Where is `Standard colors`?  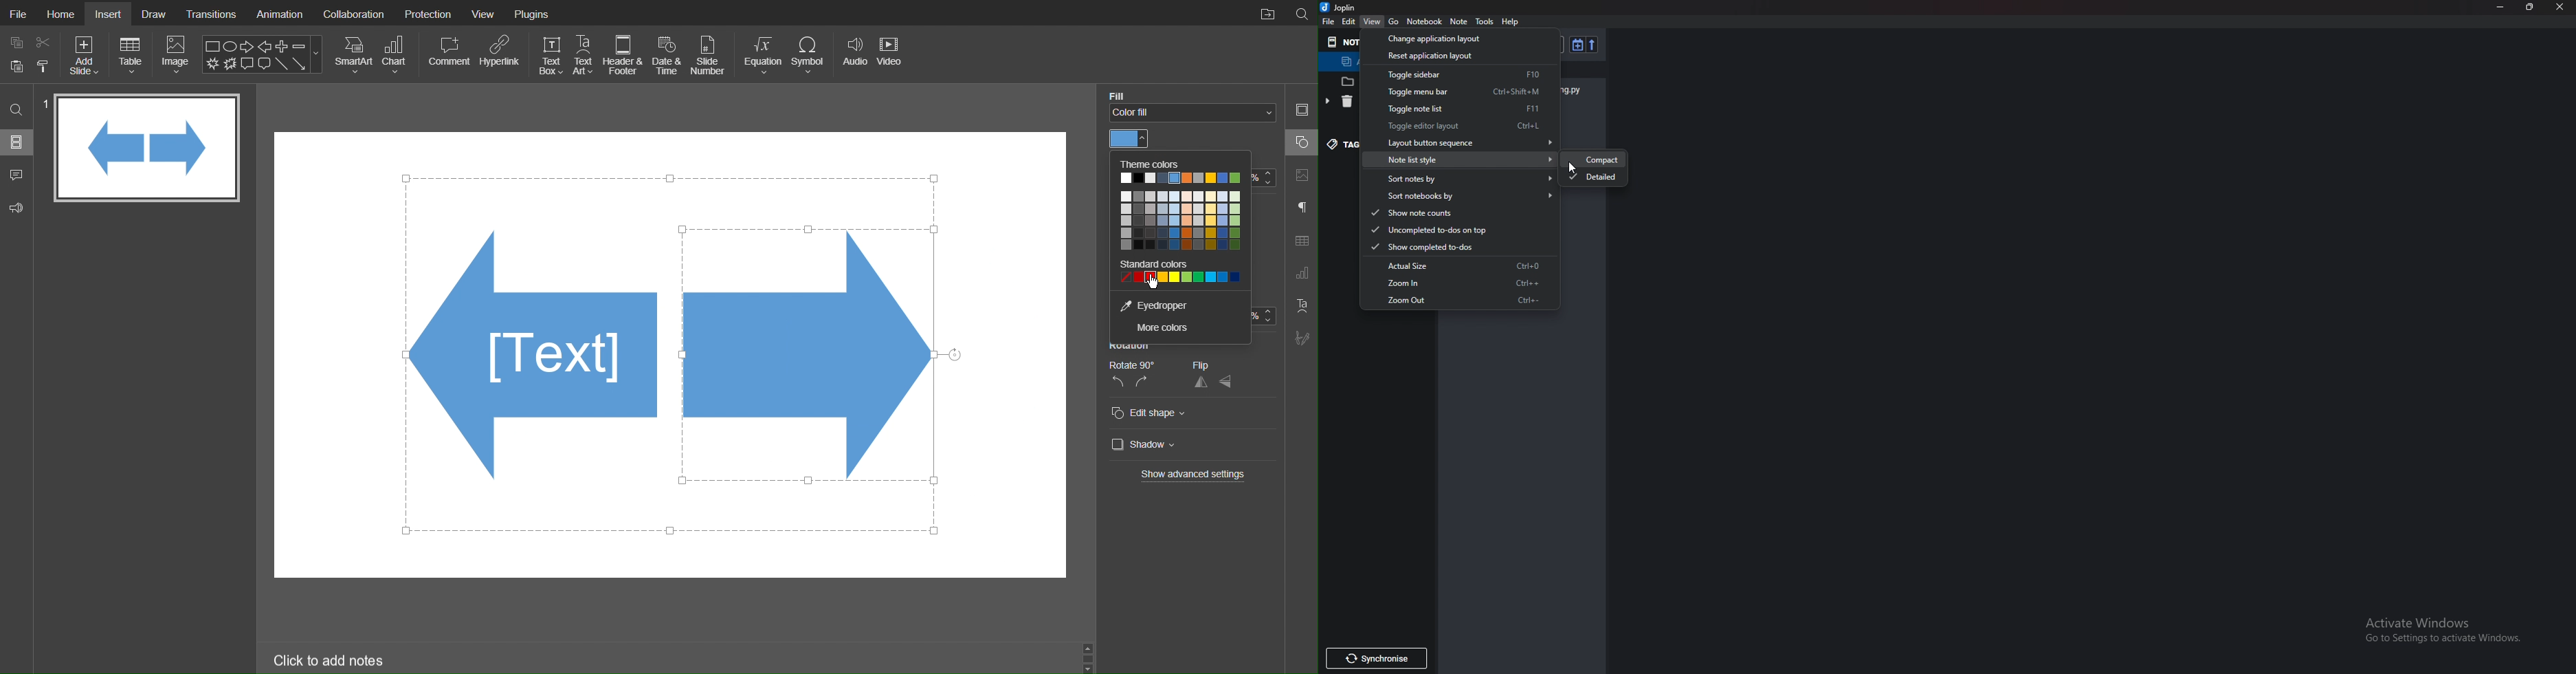 Standard colors is located at coordinates (1179, 274).